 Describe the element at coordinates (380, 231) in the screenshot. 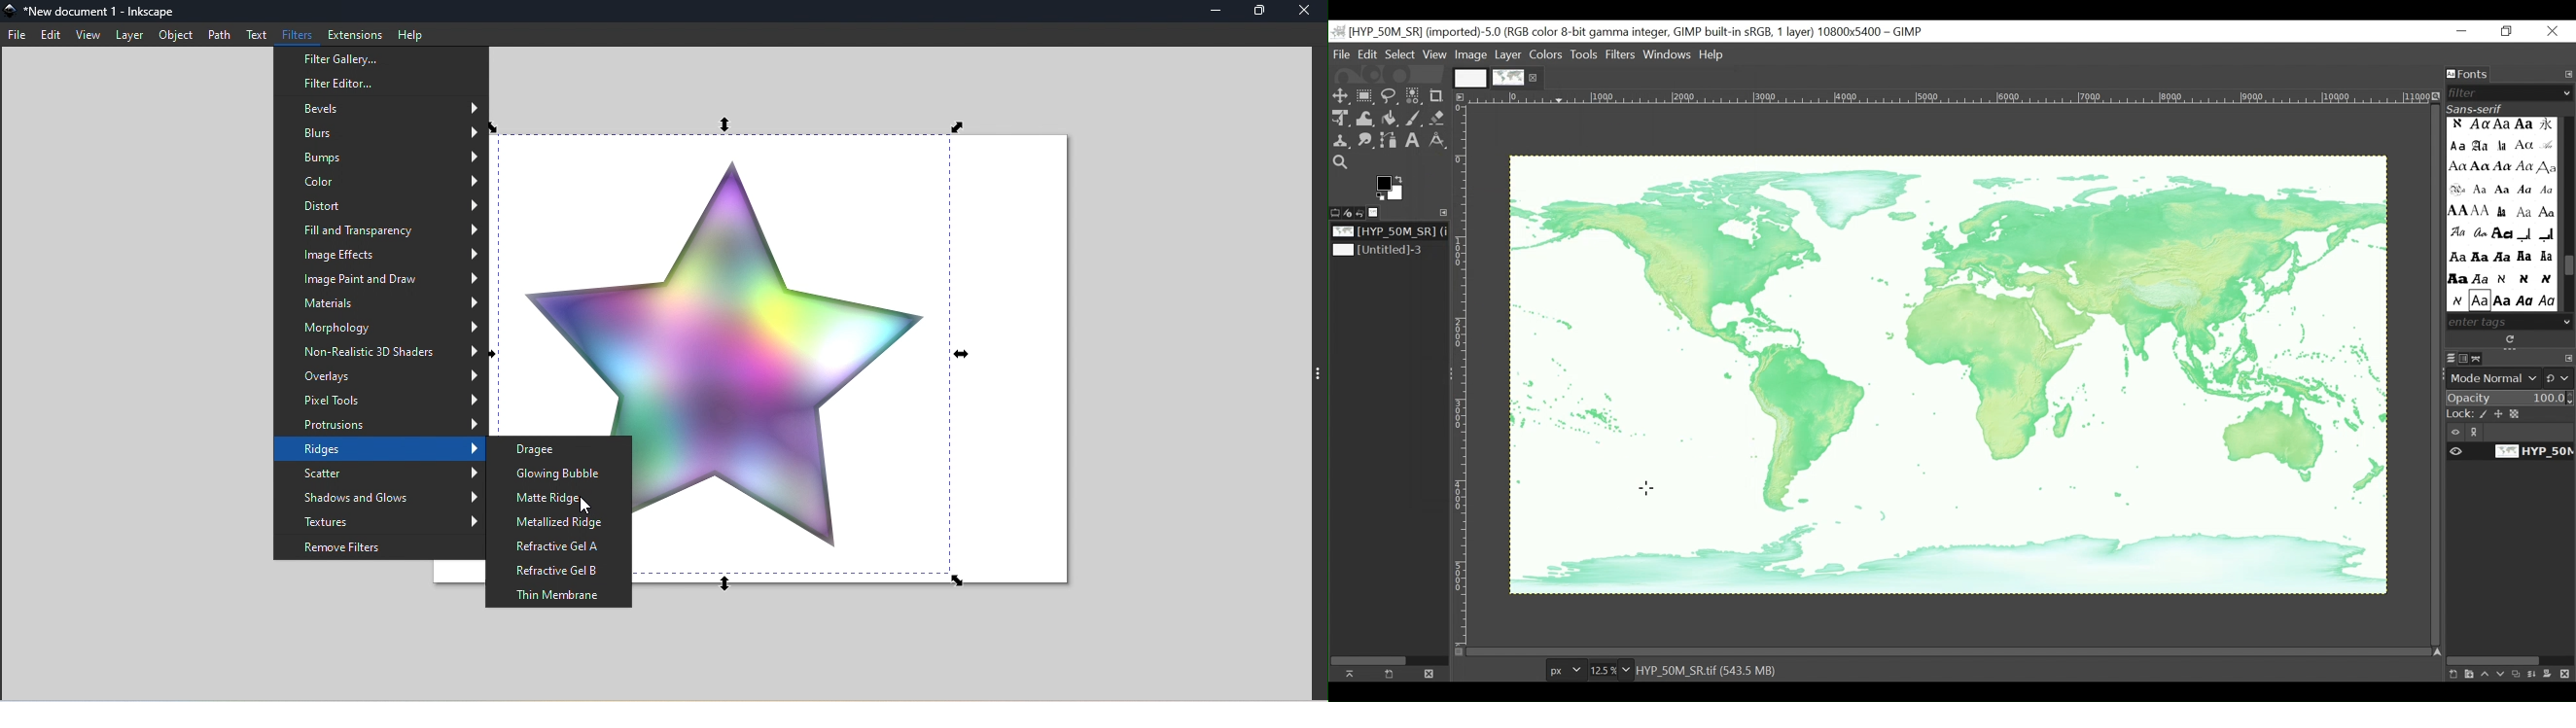

I see `Fill and transparency` at that location.